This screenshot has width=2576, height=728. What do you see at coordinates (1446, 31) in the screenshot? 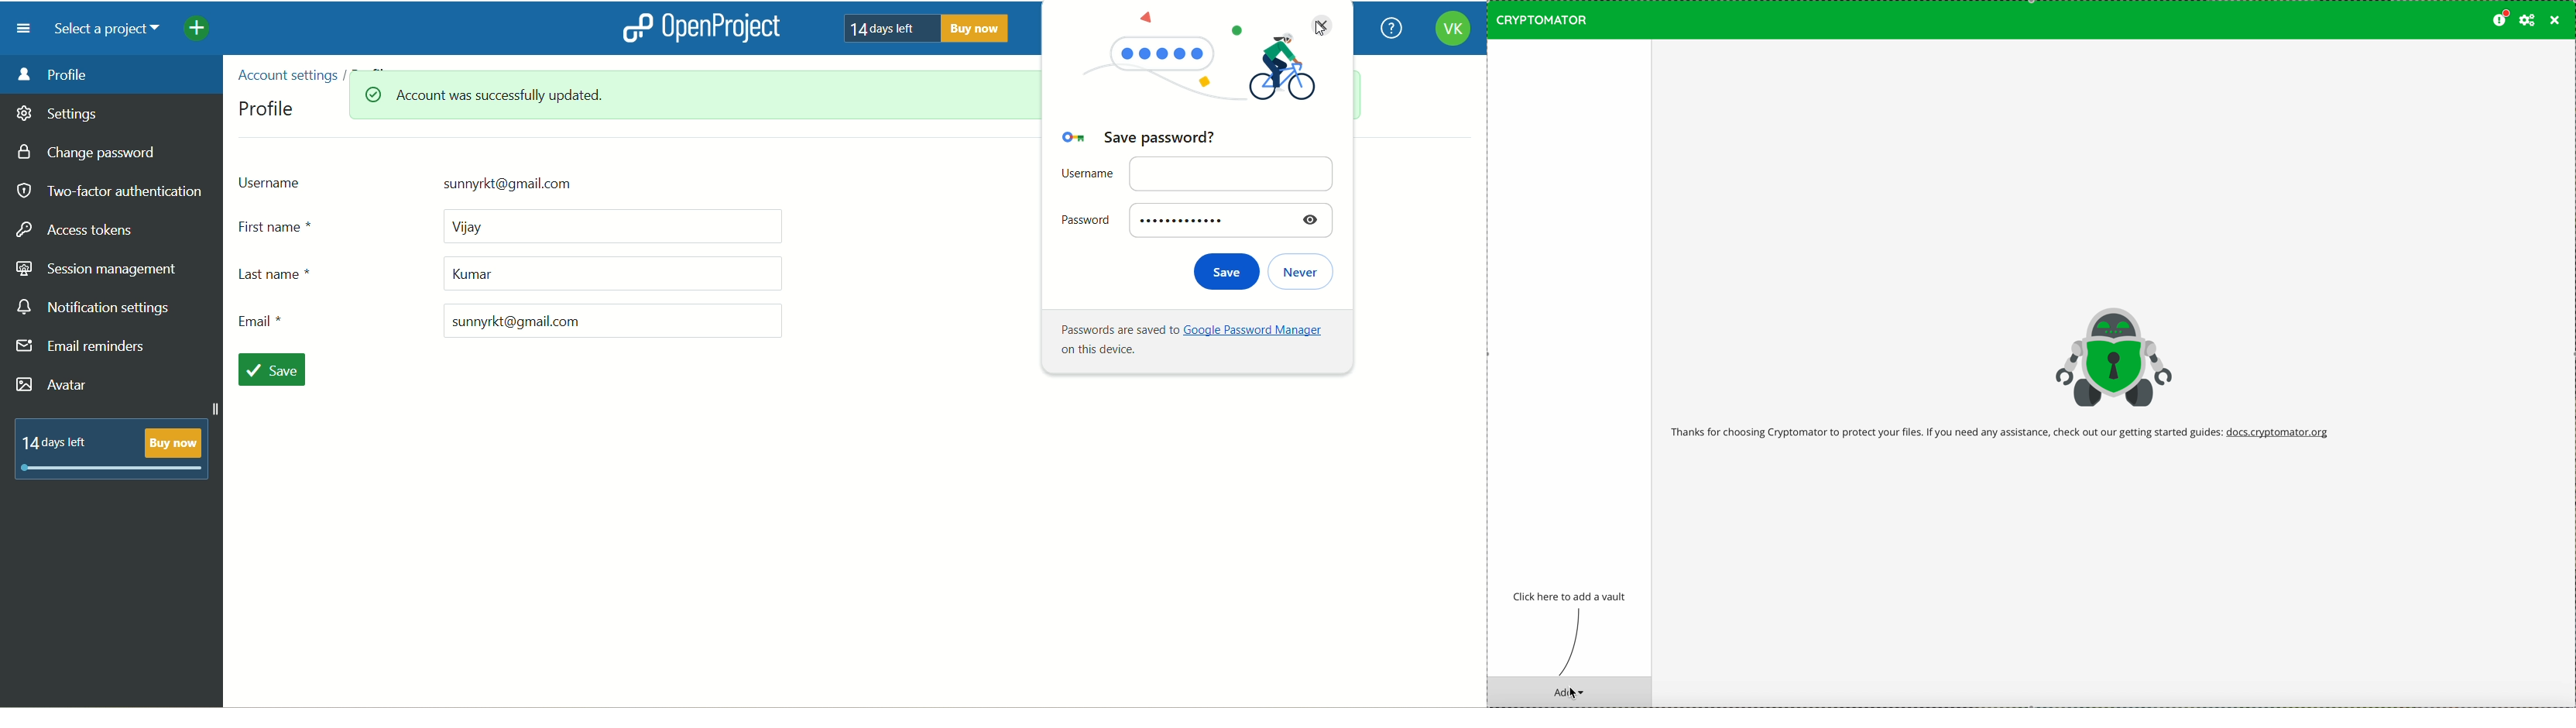
I see `account` at bounding box center [1446, 31].